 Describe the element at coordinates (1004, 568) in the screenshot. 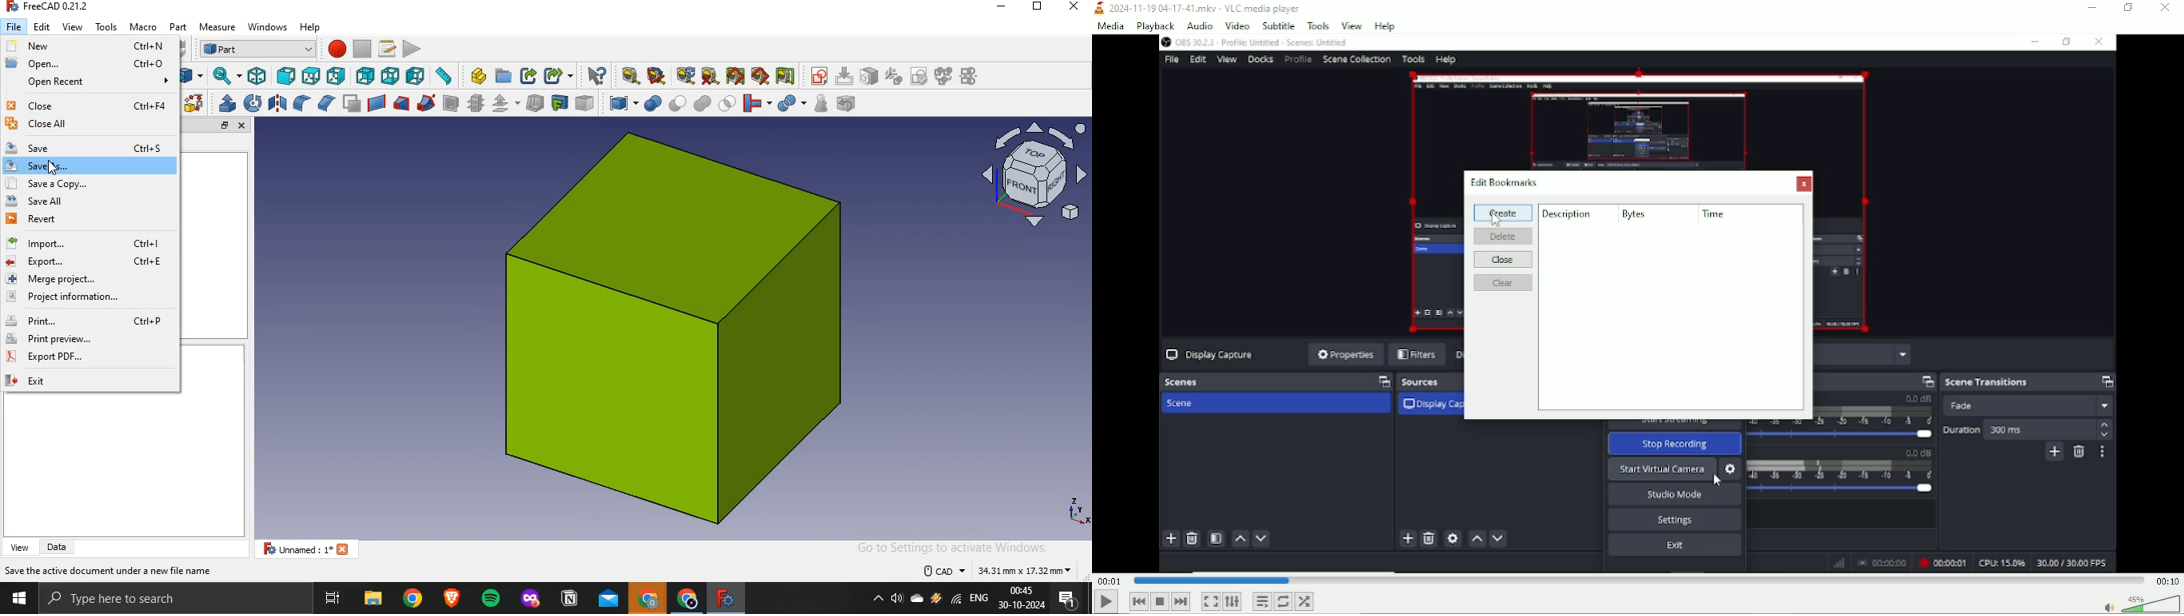

I see `dimensions` at that location.